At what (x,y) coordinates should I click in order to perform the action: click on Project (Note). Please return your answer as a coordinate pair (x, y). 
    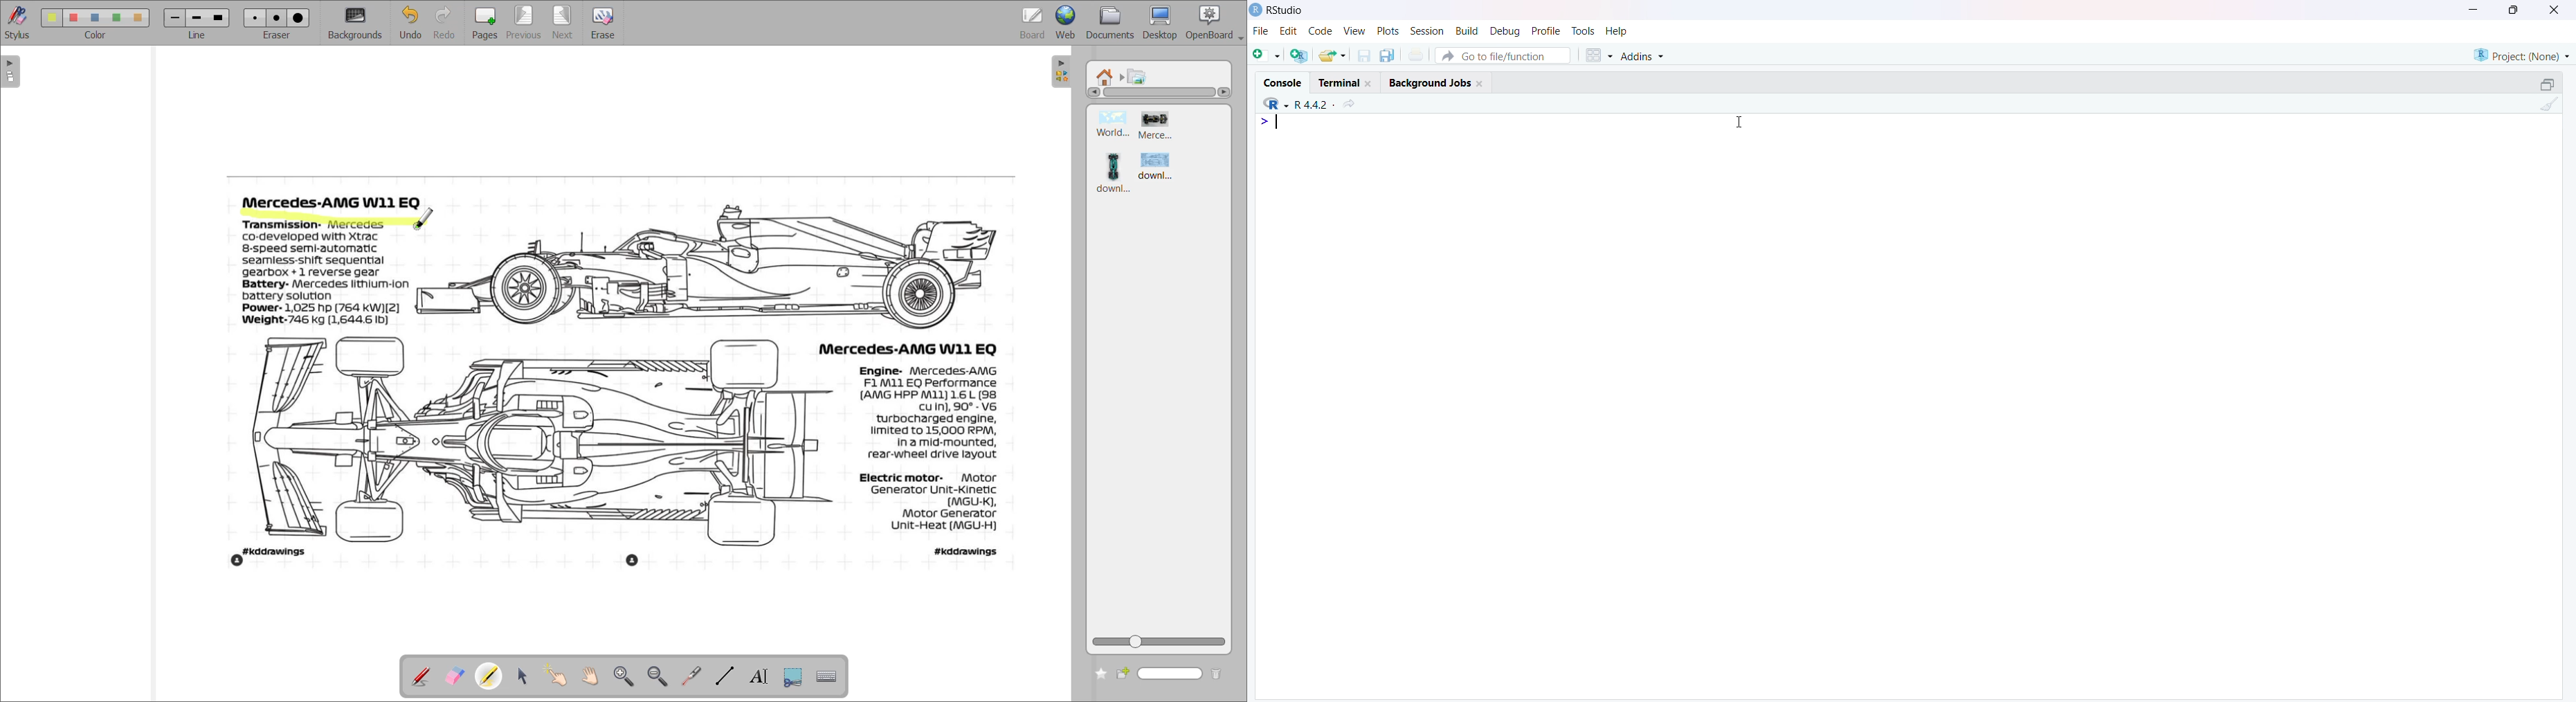
    Looking at the image, I should click on (2519, 54).